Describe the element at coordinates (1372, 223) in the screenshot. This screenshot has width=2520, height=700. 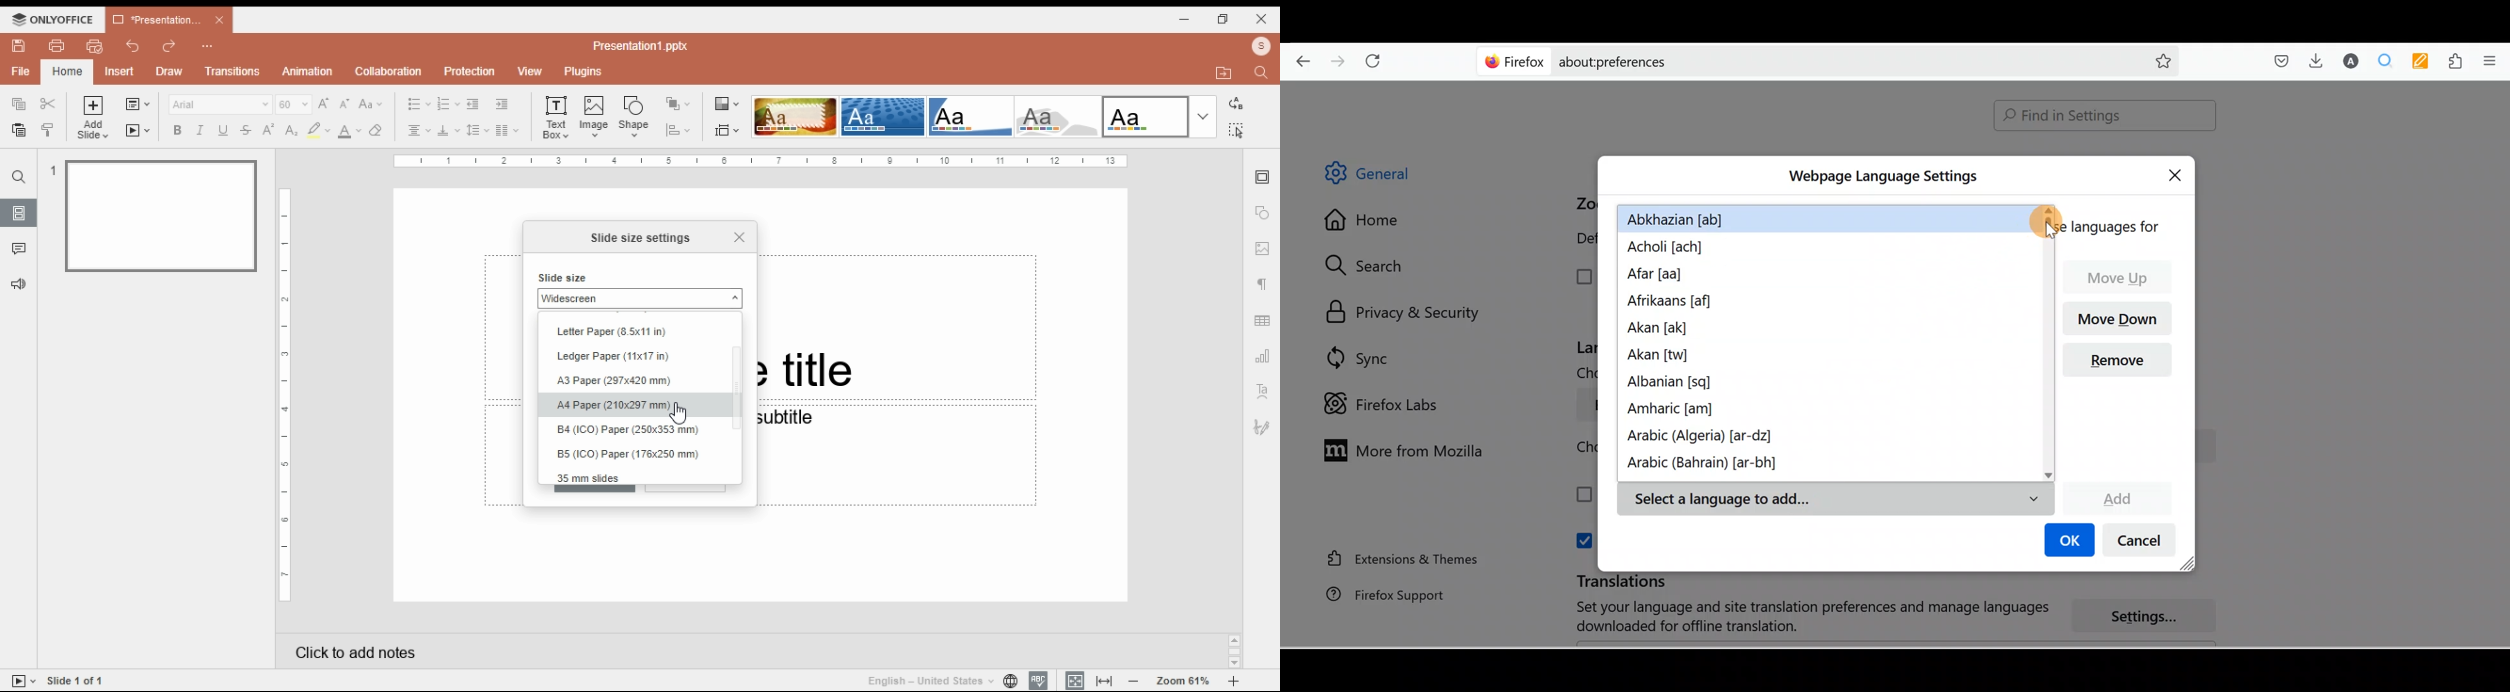
I see `Home` at that location.